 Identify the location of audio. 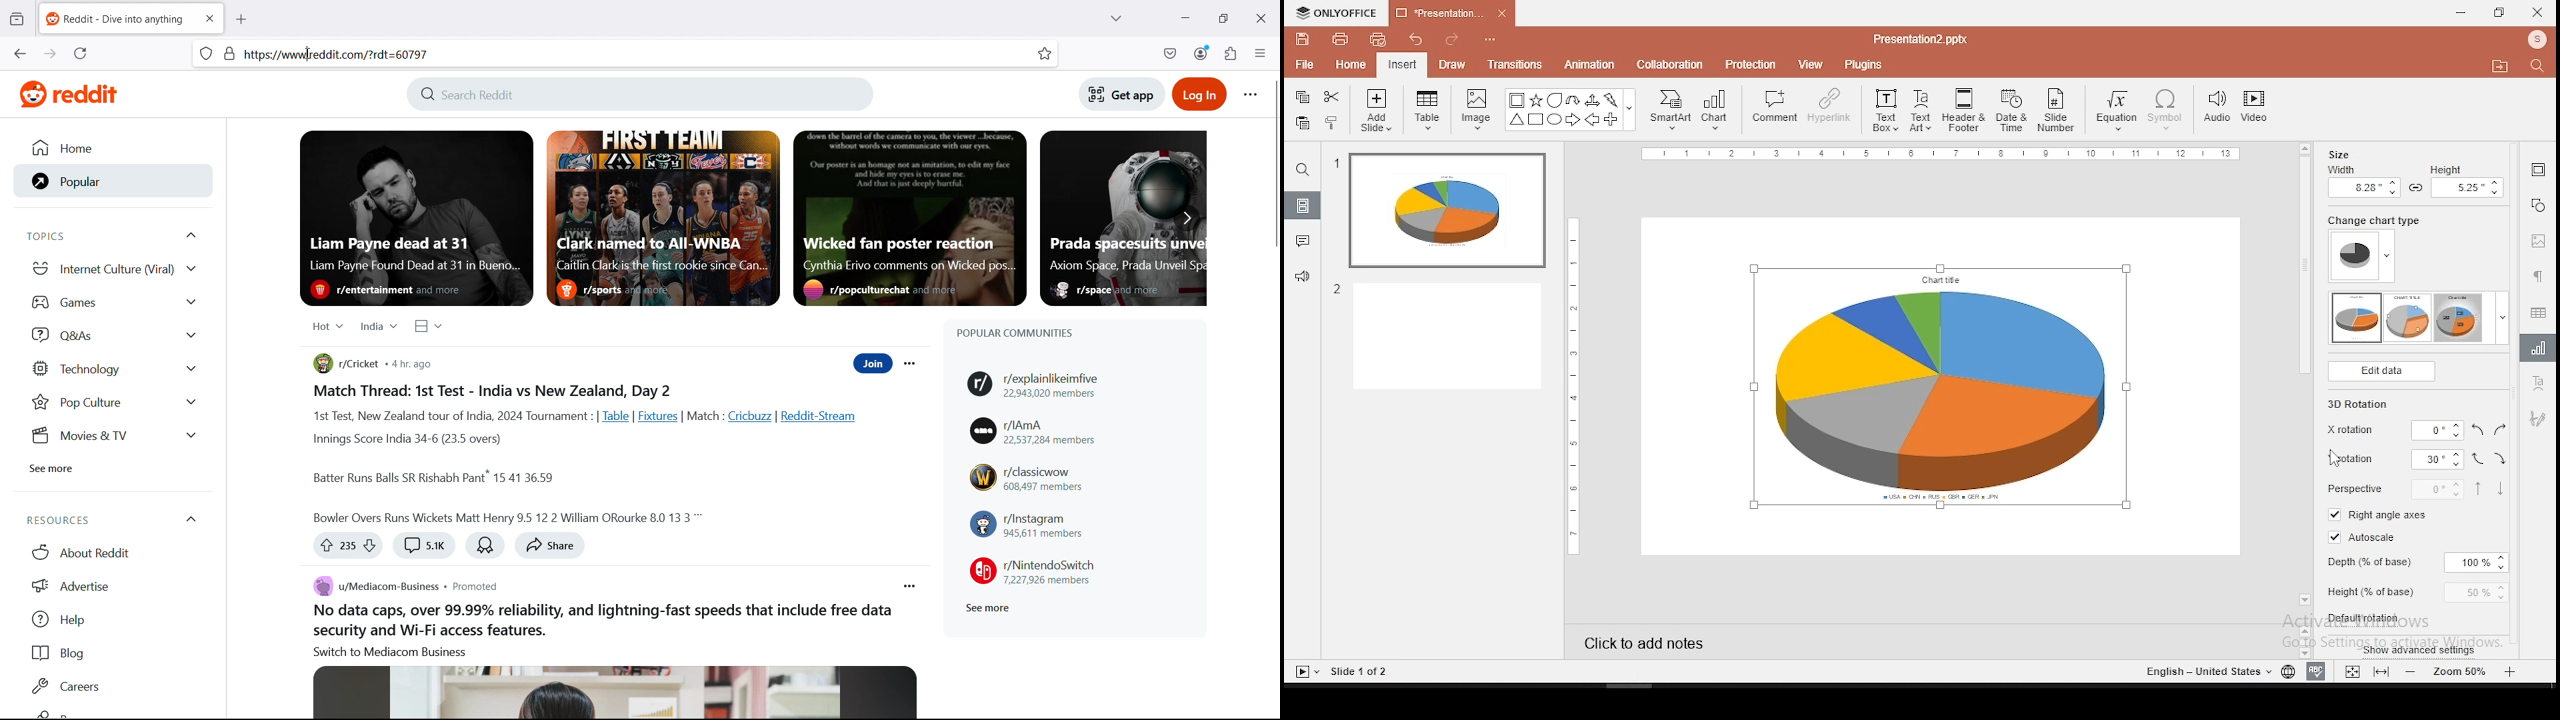
(2217, 107).